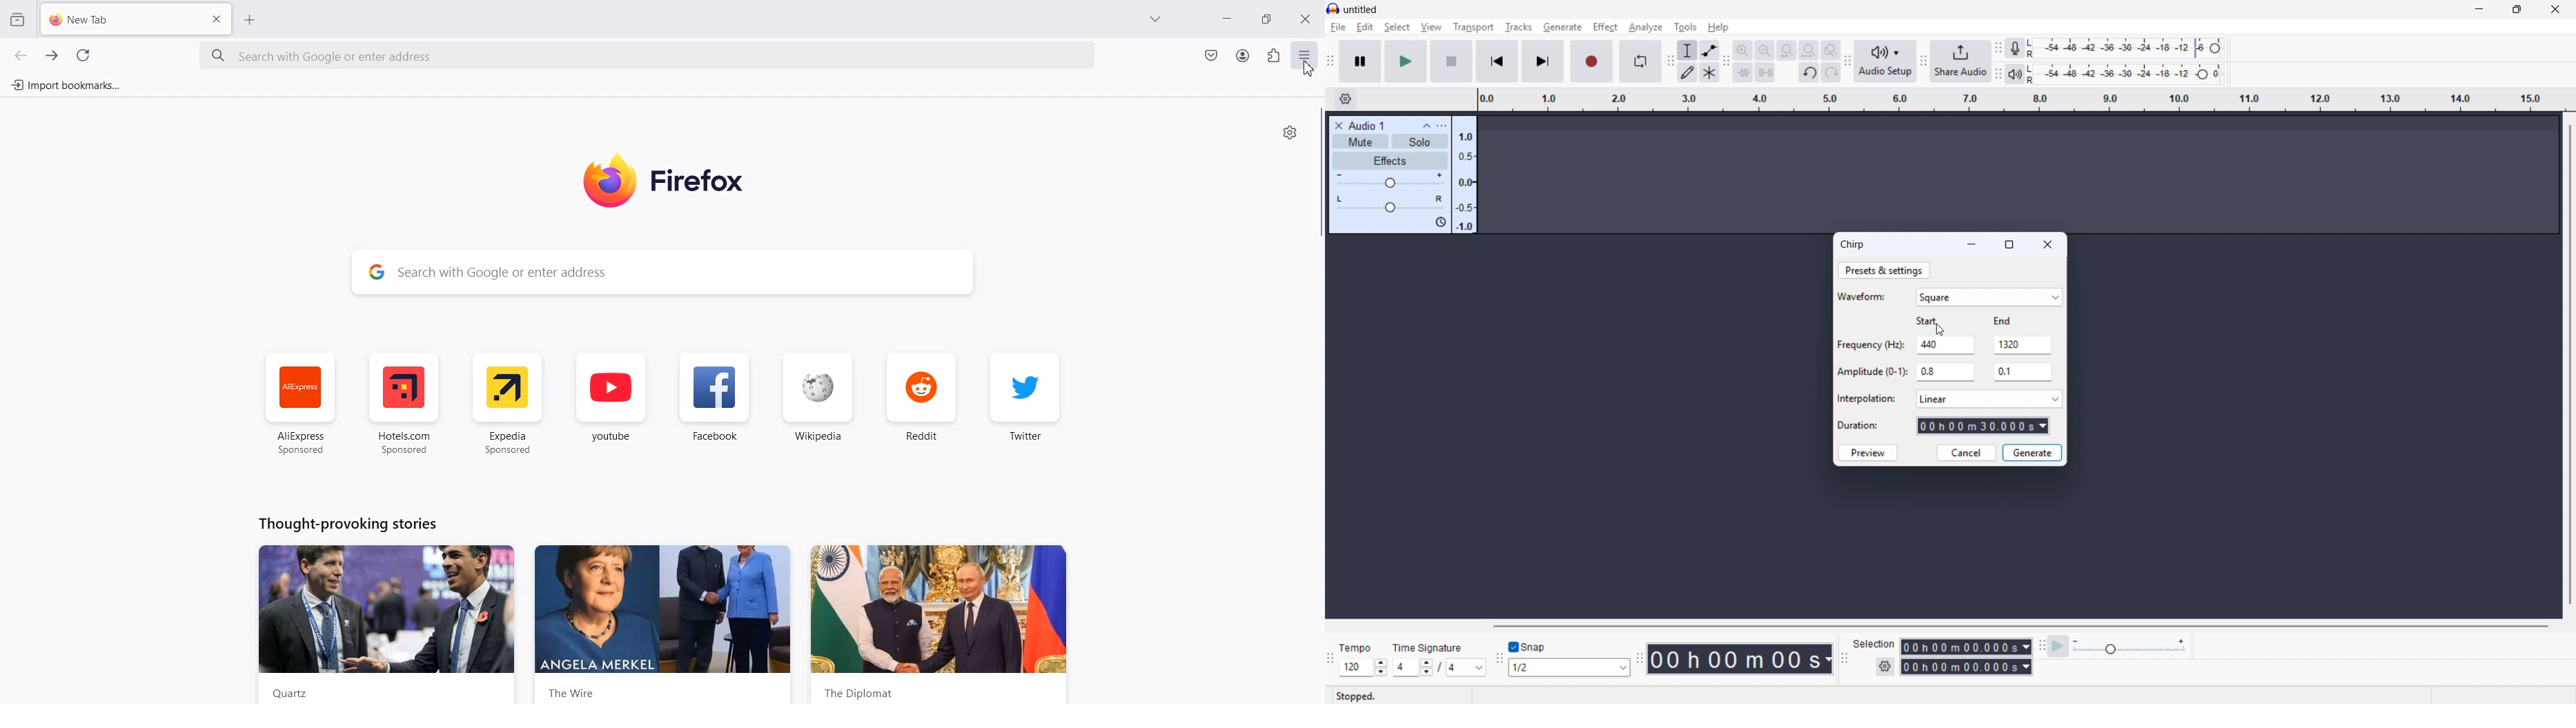  I want to click on view , so click(1431, 27).